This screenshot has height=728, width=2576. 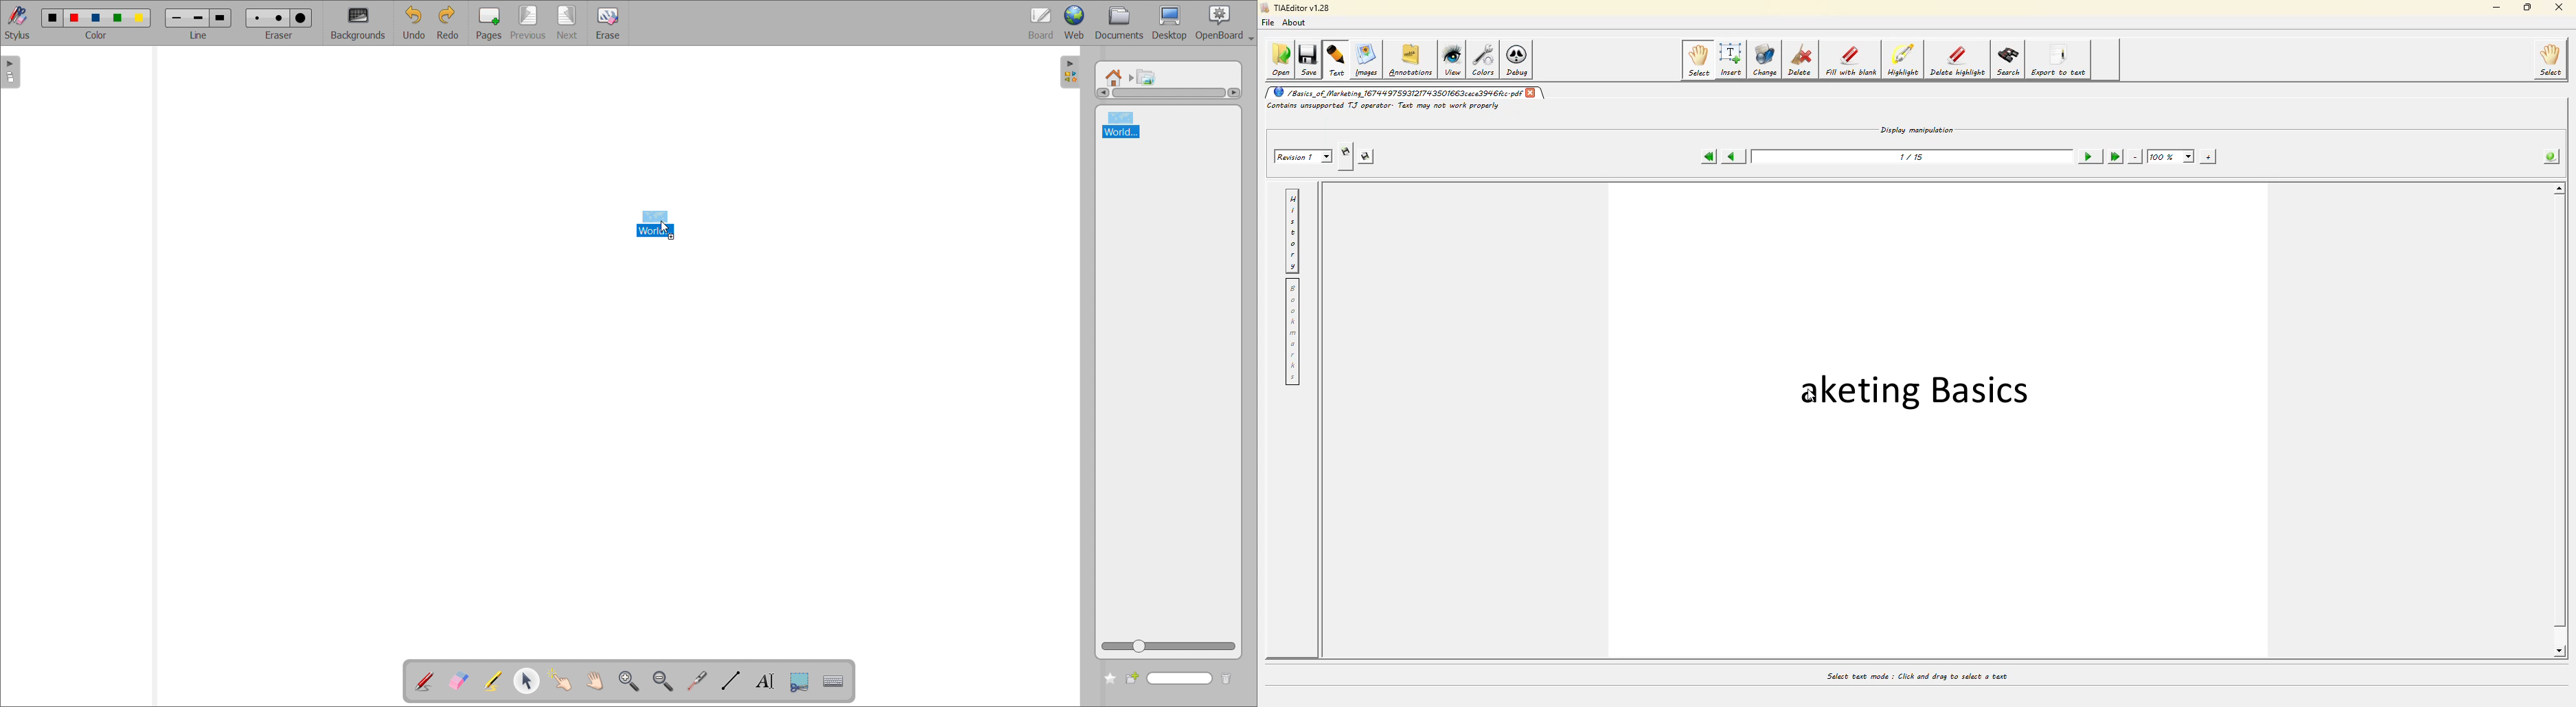 What do you see at coordinates (1075, 23) in the screenshot?
I see `web` at bounding box center [1075, 23].